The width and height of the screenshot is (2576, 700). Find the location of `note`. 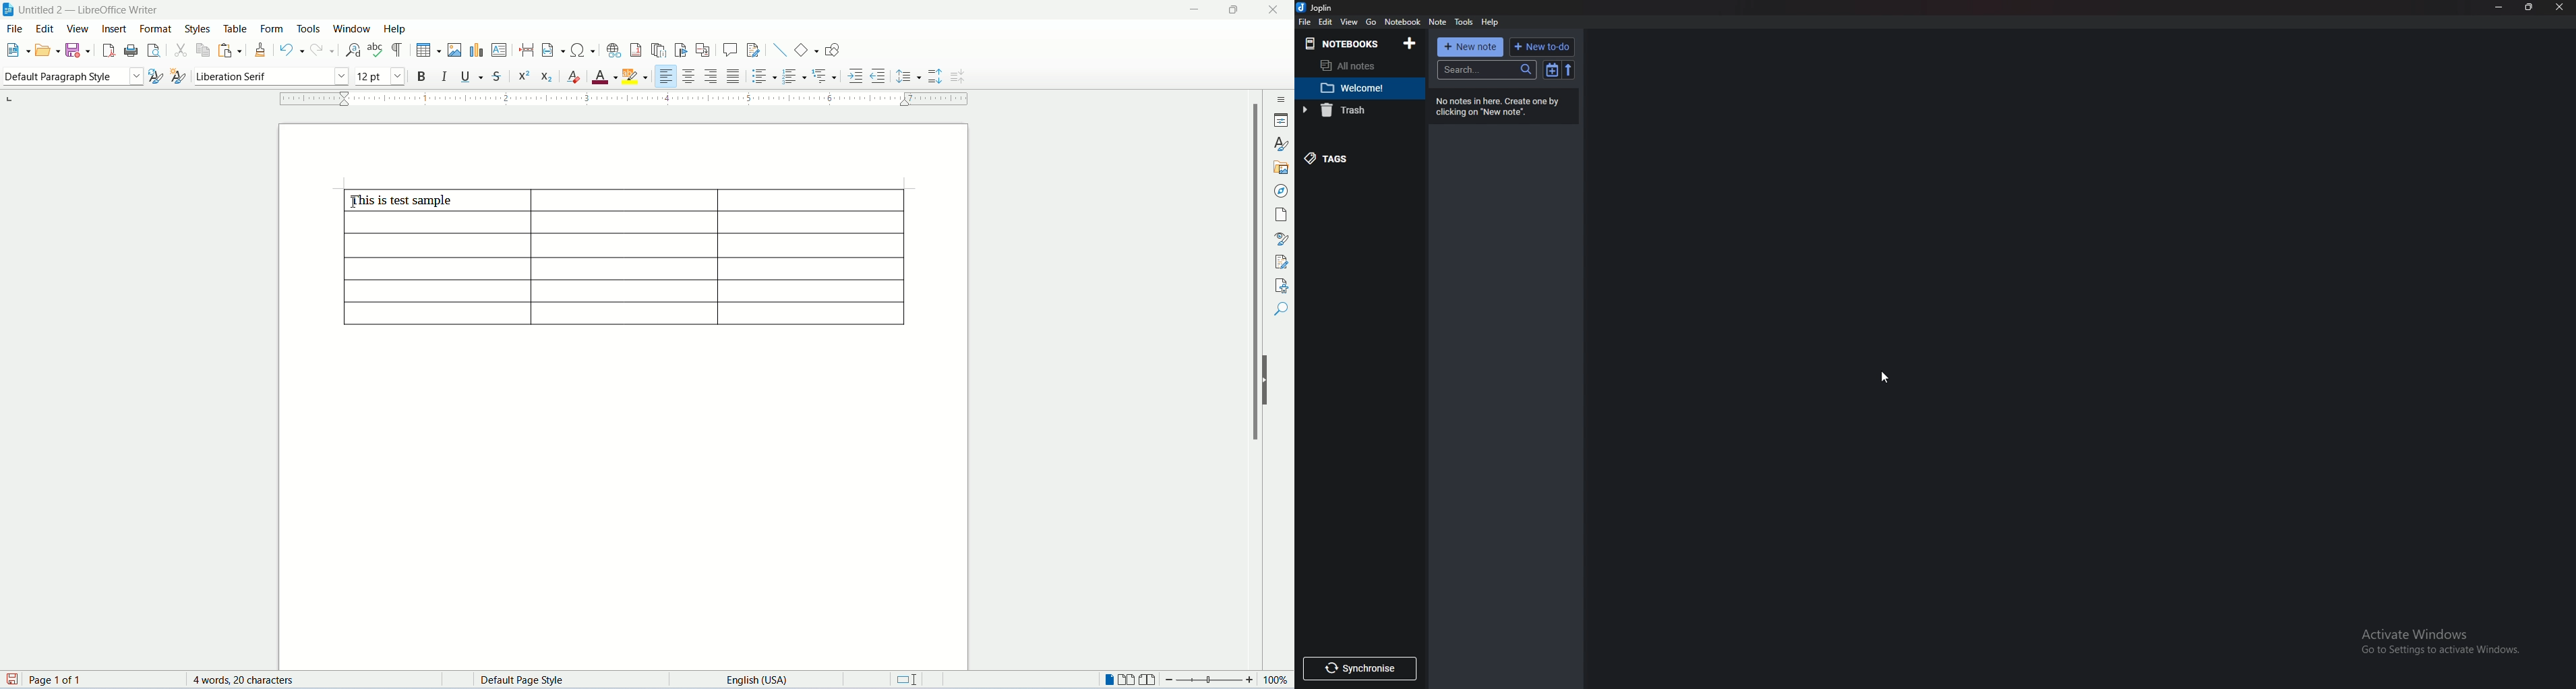

note is located at coordinates (1437, 23).